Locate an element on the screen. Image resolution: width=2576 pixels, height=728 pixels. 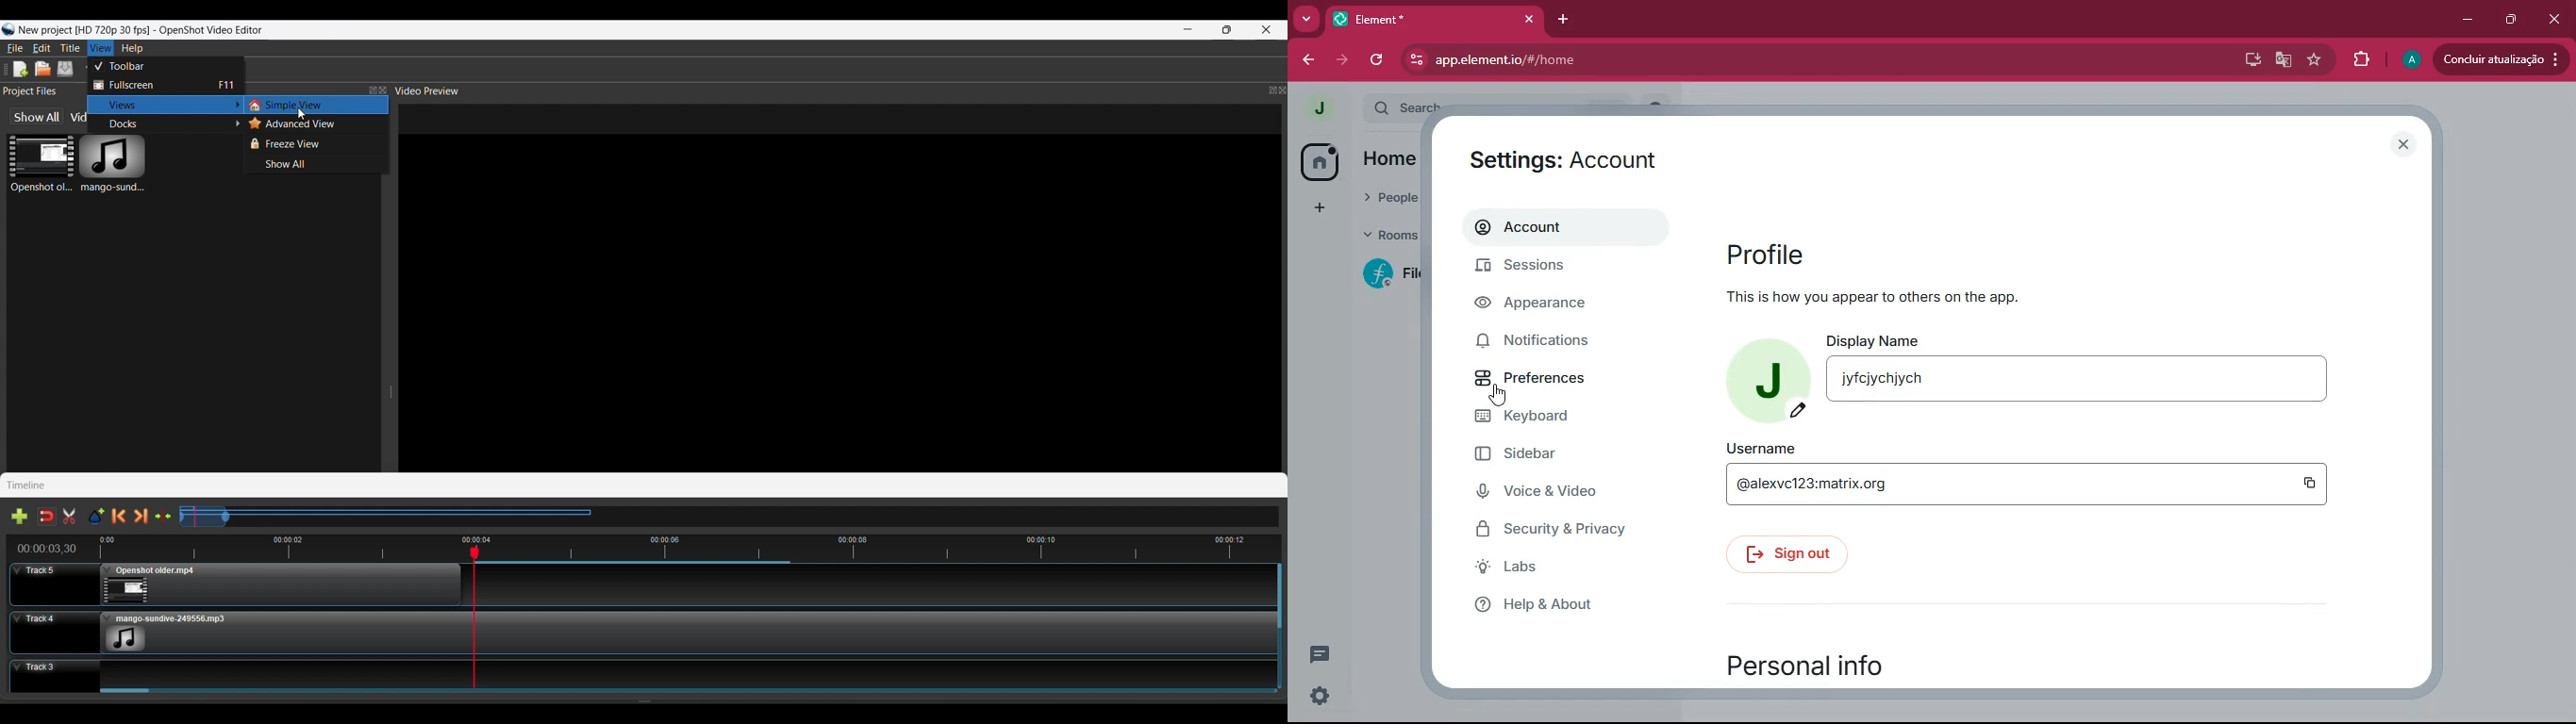
security is located at coordinates (1558, 532).